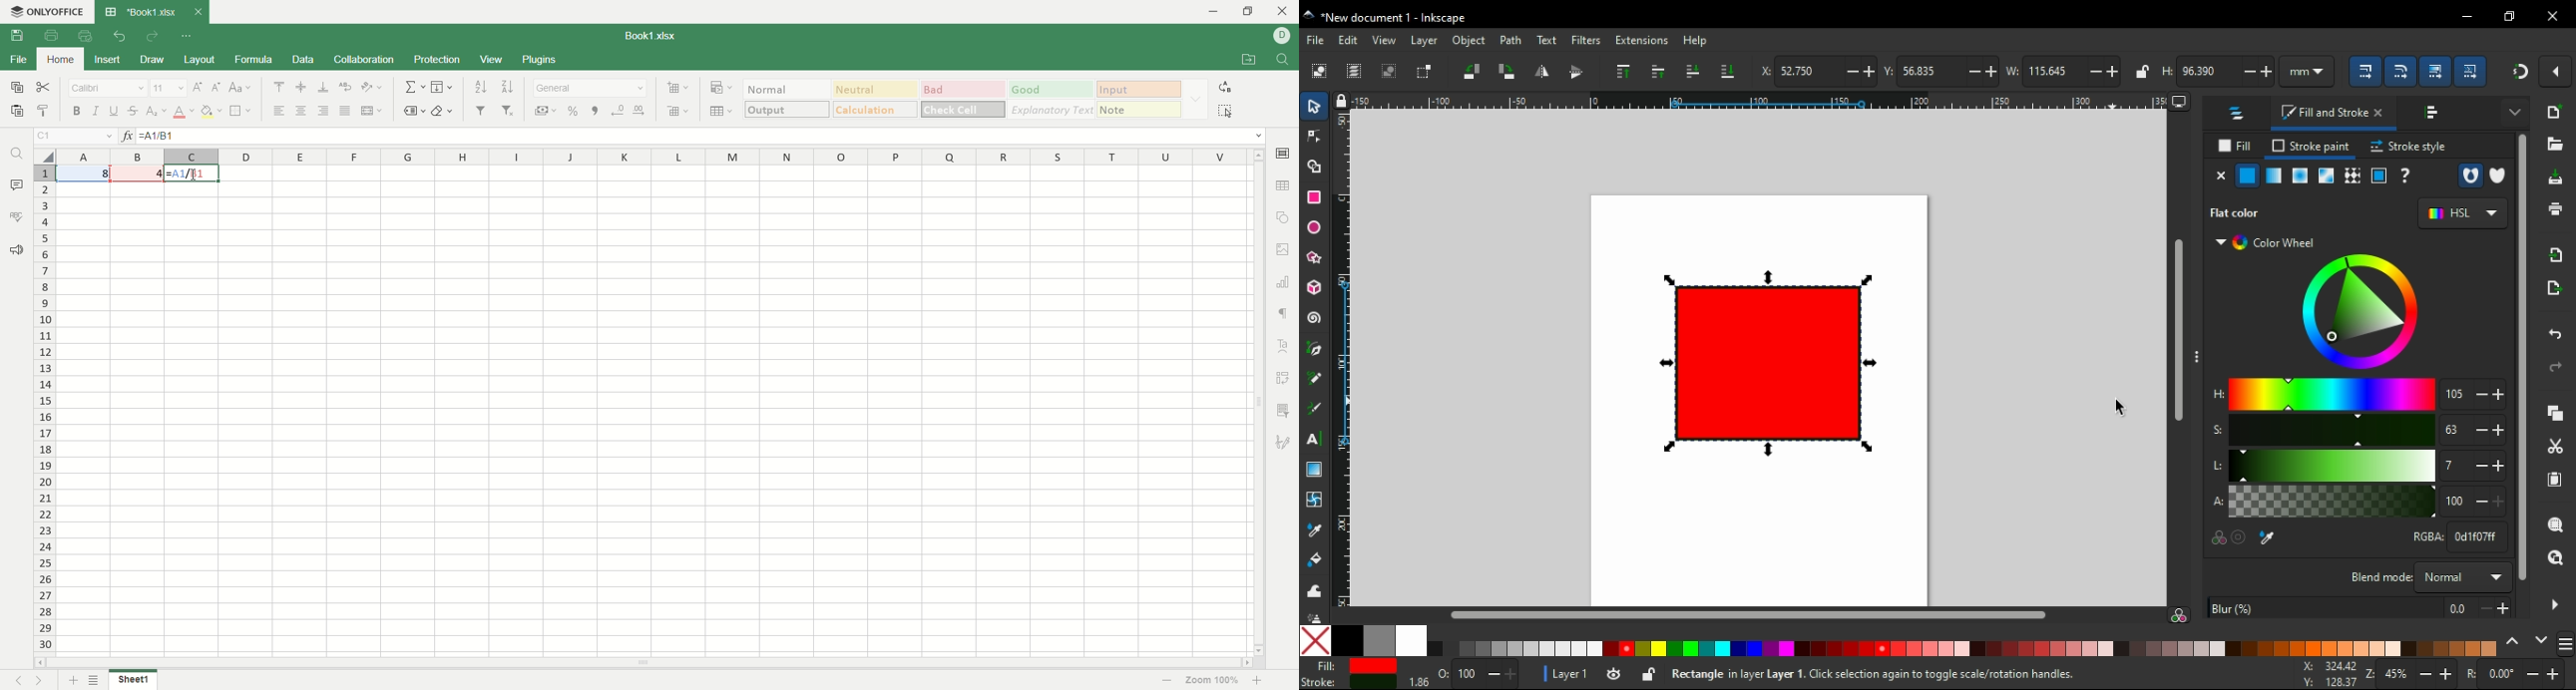 This screenshot has width=2576, height=700. What do you see at coordinates (677, 89) in the screenshot?
I see `insert cell` at bounding box center [677, 89].